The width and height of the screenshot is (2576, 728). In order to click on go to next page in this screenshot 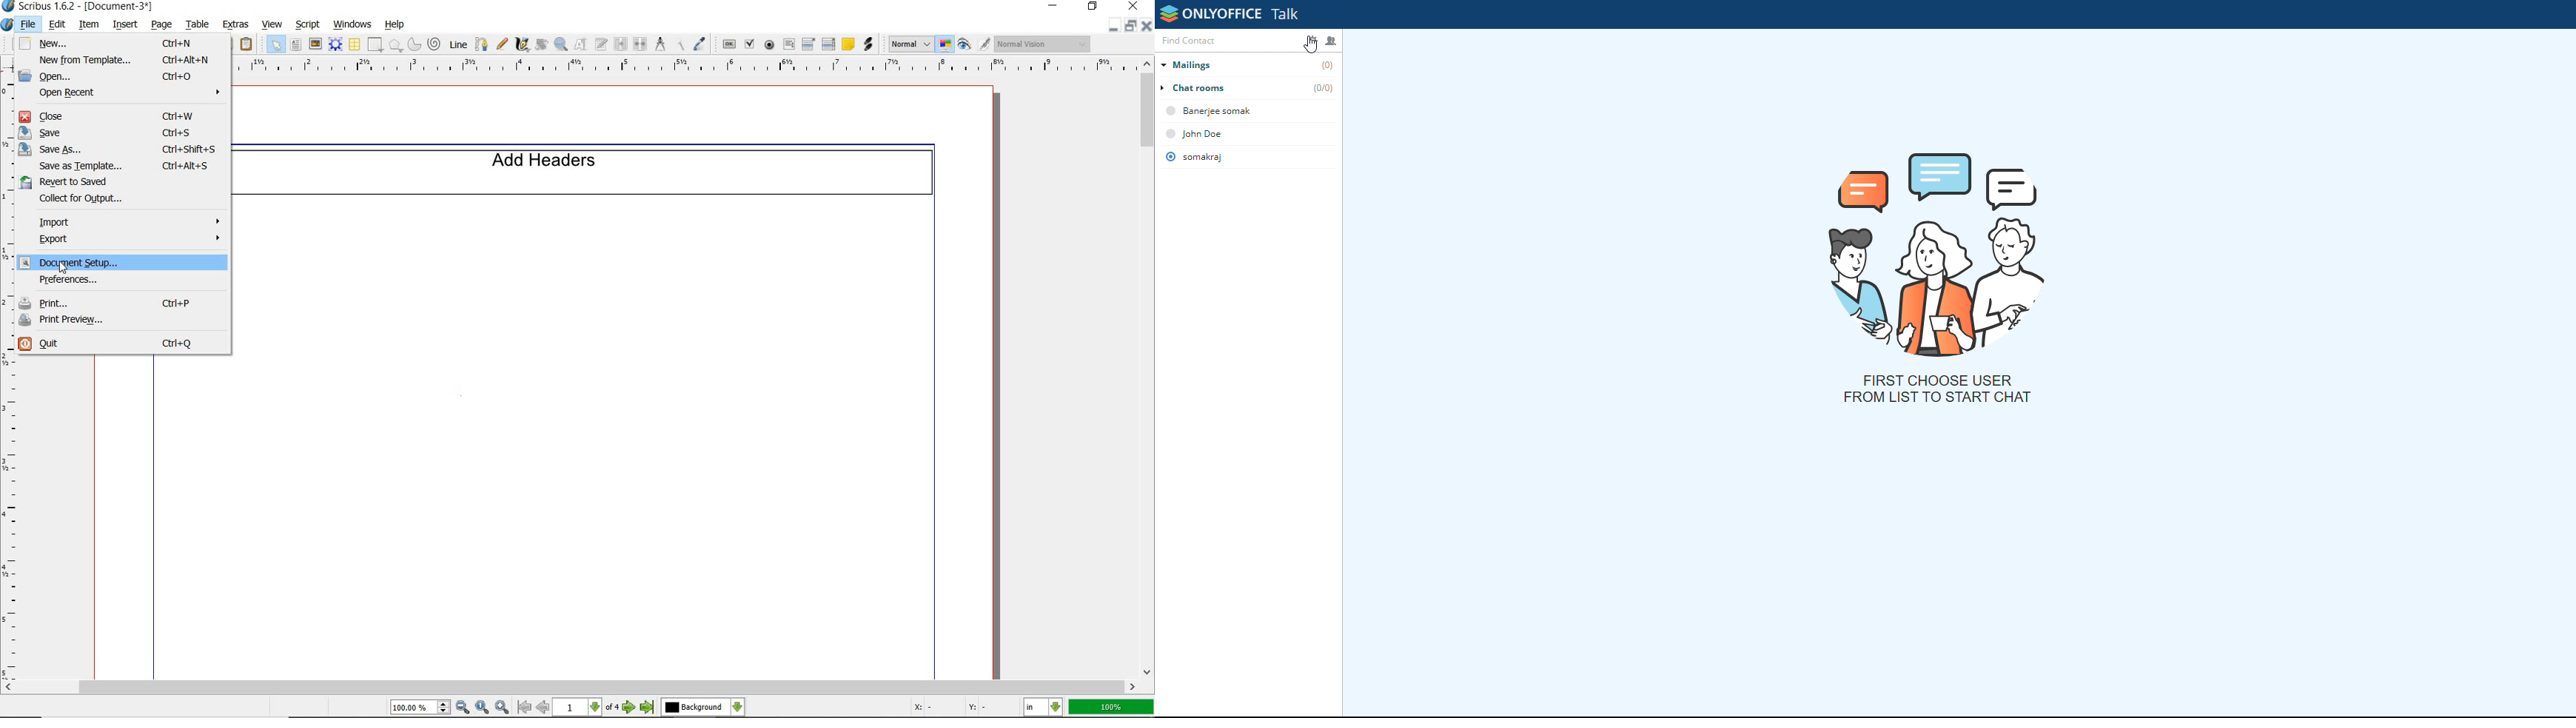, I will do `click(631, 708)`.